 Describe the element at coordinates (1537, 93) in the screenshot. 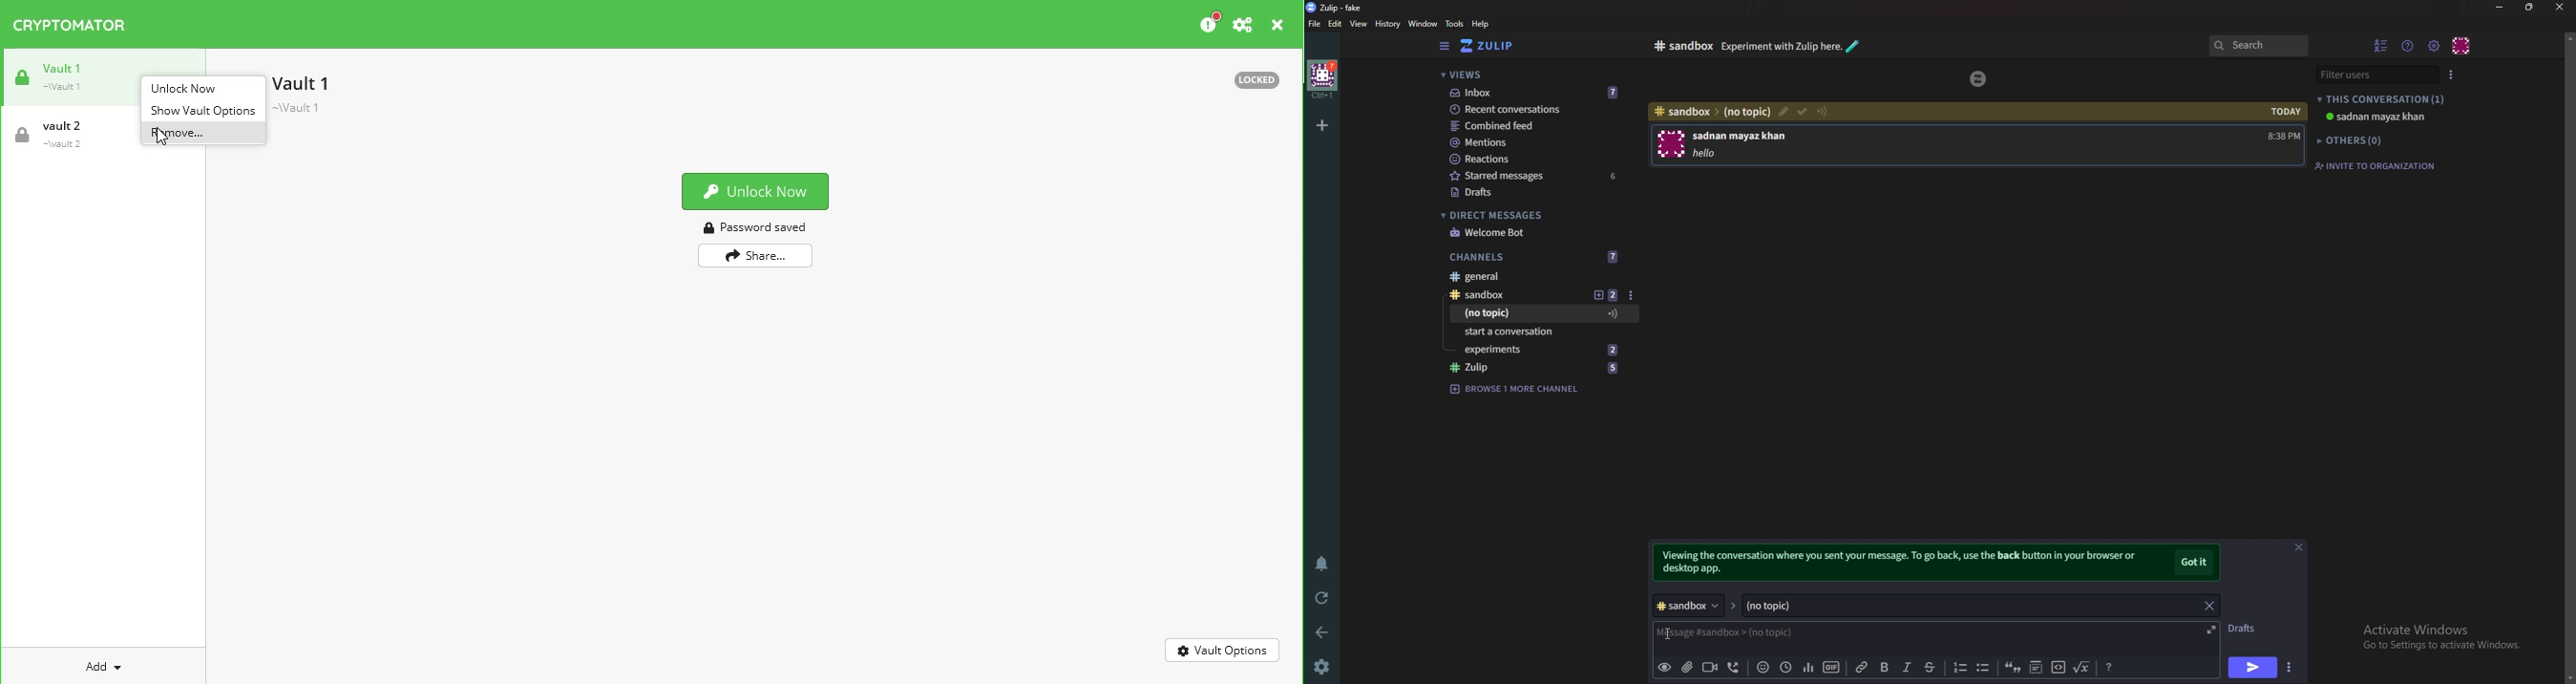

I see `Inbox 7` at that location.